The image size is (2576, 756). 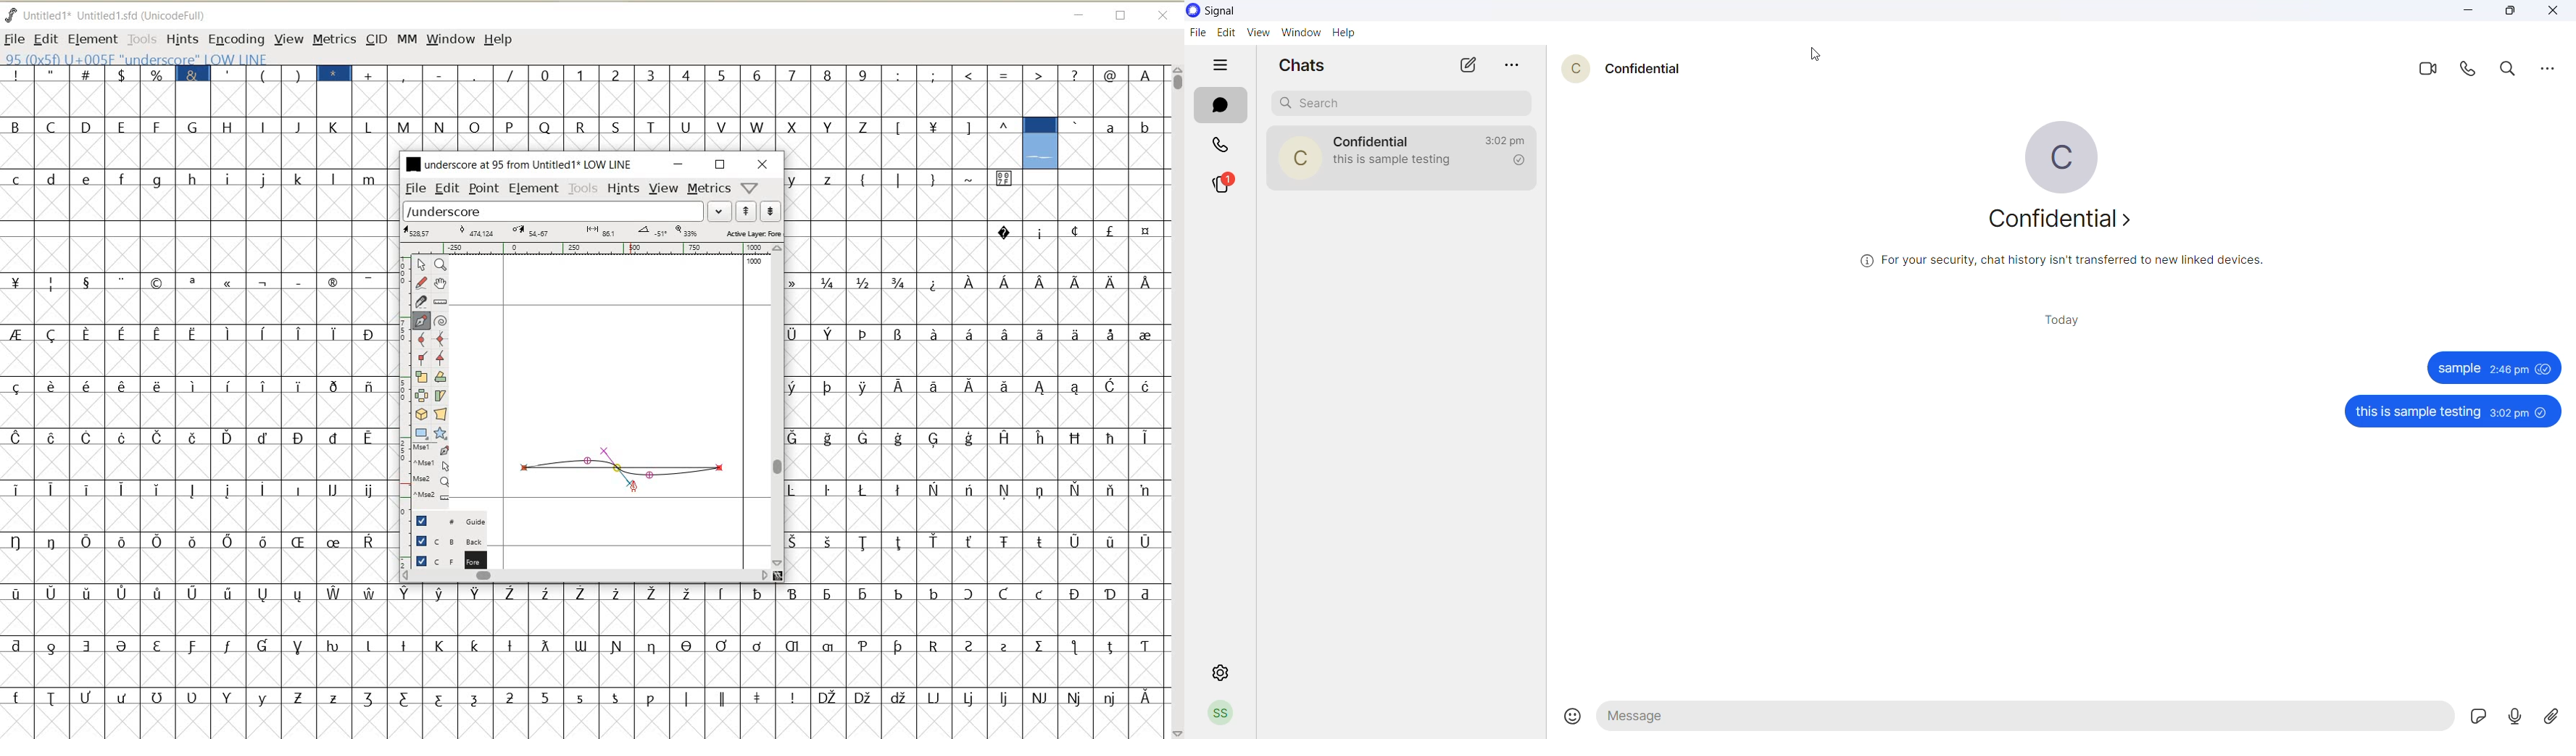 I want to click on add a curve point always either horizontal or vertical, so click(x=441, y=338).